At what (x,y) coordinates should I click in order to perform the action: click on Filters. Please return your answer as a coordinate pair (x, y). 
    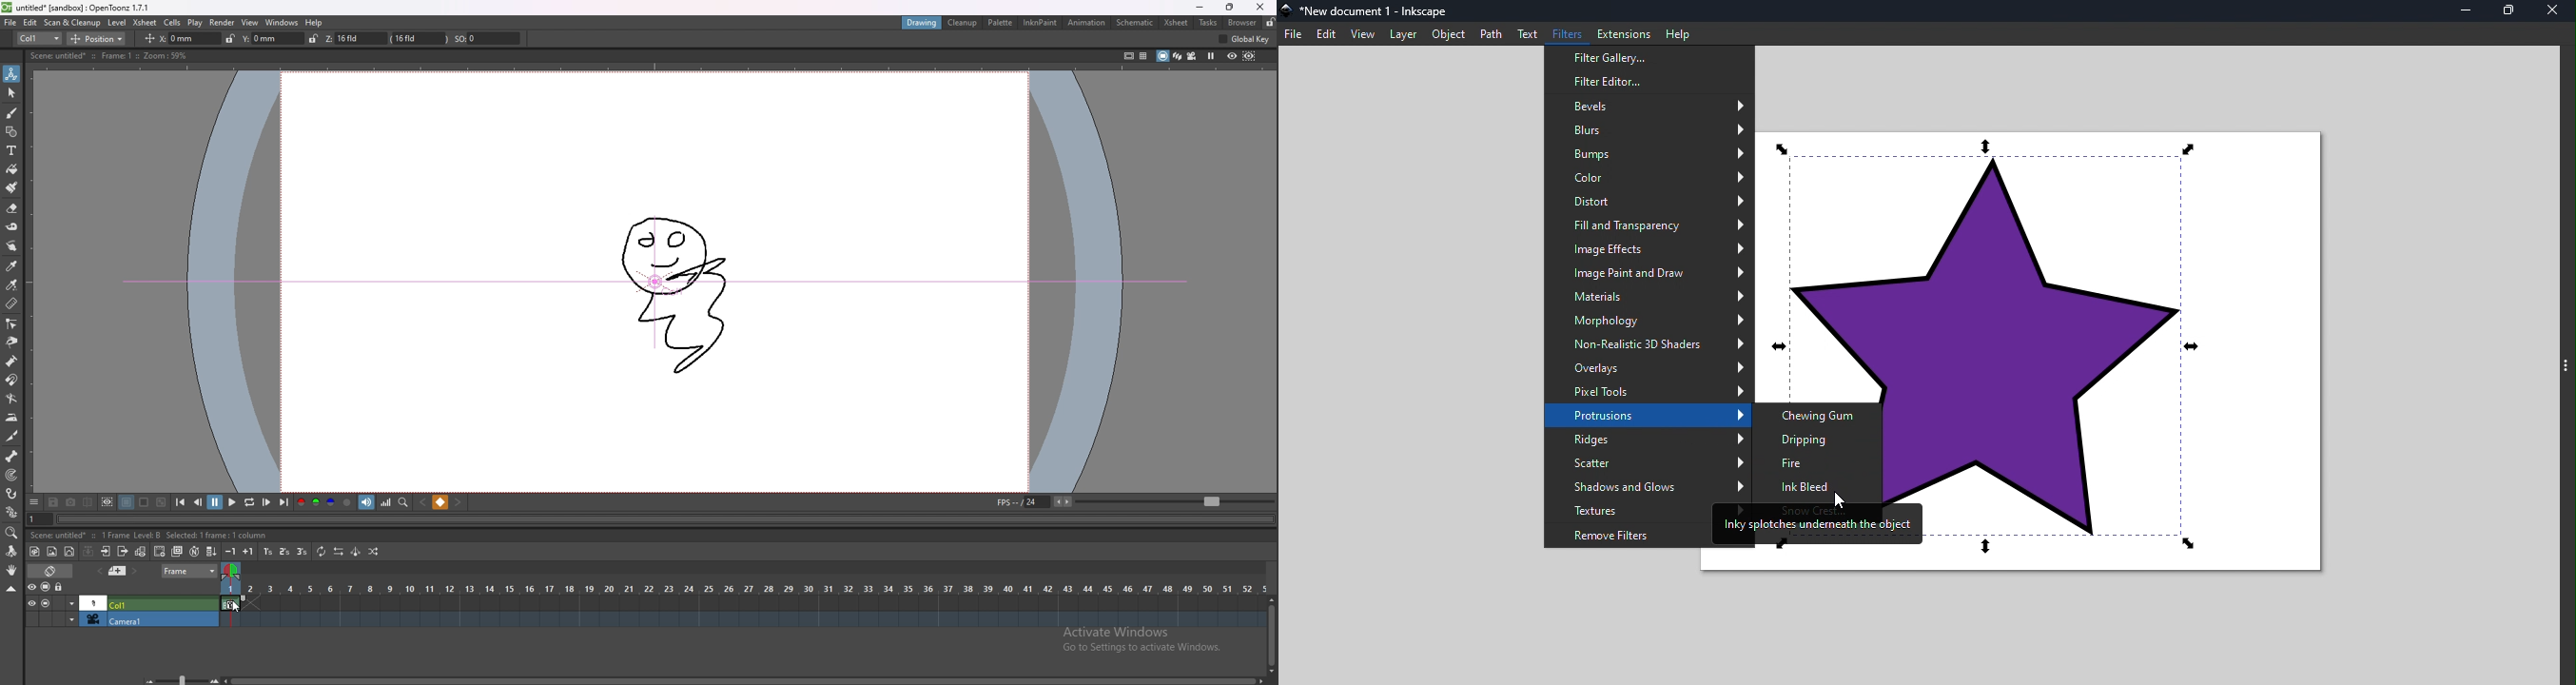
    Looking at the image, I should click on (1570, 34).